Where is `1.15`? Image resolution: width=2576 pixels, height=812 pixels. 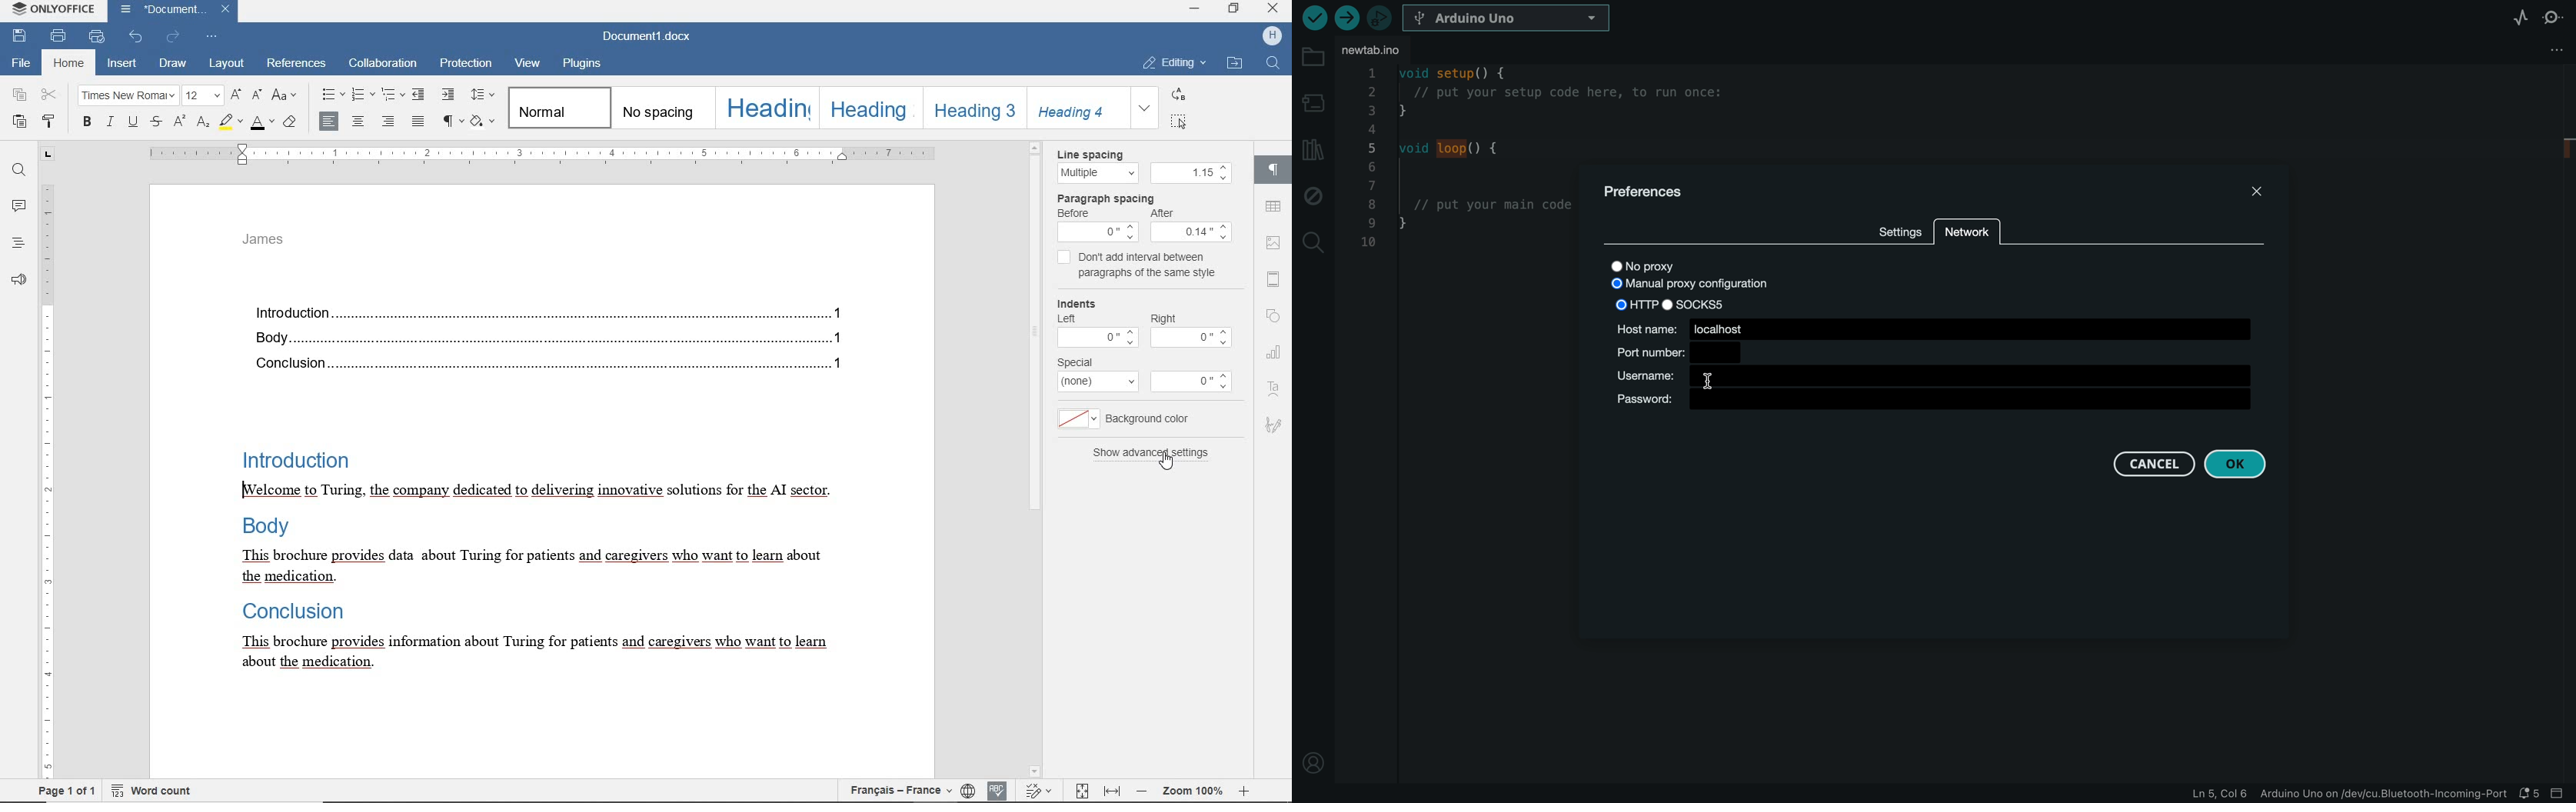 1.15 is located at coordinates (1191, 173).